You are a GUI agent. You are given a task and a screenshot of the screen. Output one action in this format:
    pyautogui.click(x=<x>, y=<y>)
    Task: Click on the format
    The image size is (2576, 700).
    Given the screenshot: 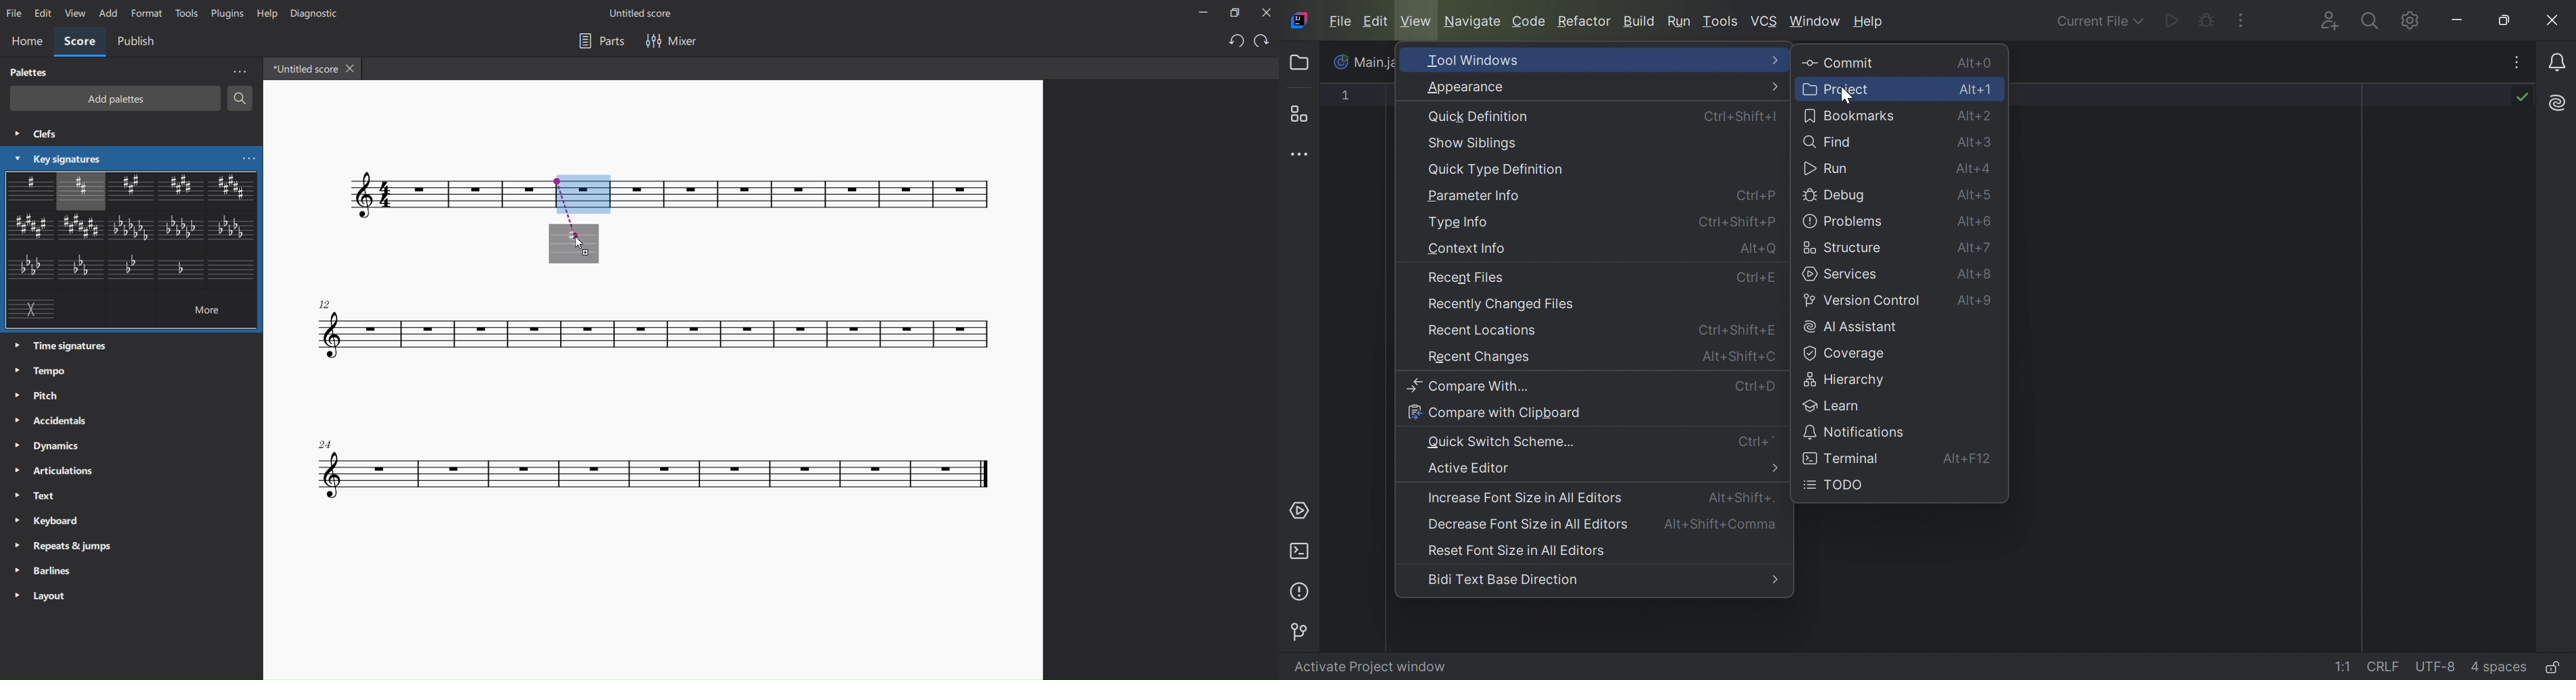 What is the action you would take?
    pyautogui.click(x=145, y=13)
    